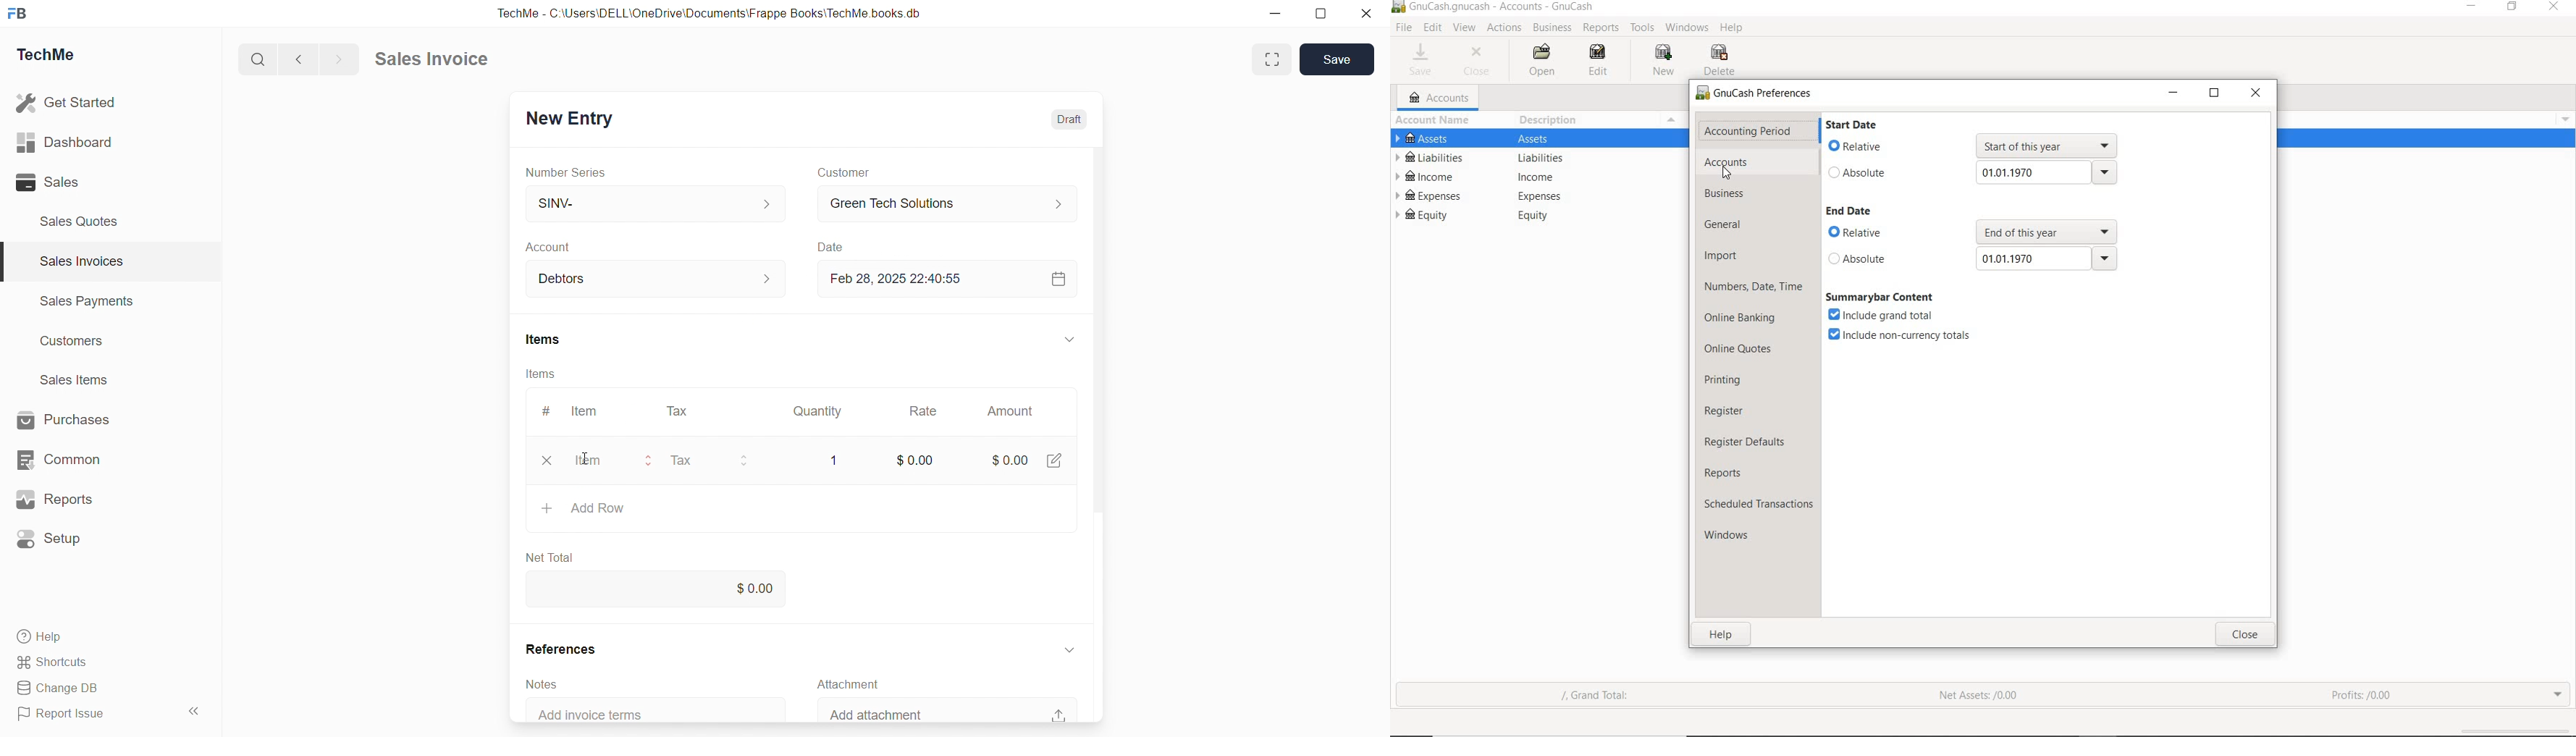  I want to click on online banking, so click(1743, 320).